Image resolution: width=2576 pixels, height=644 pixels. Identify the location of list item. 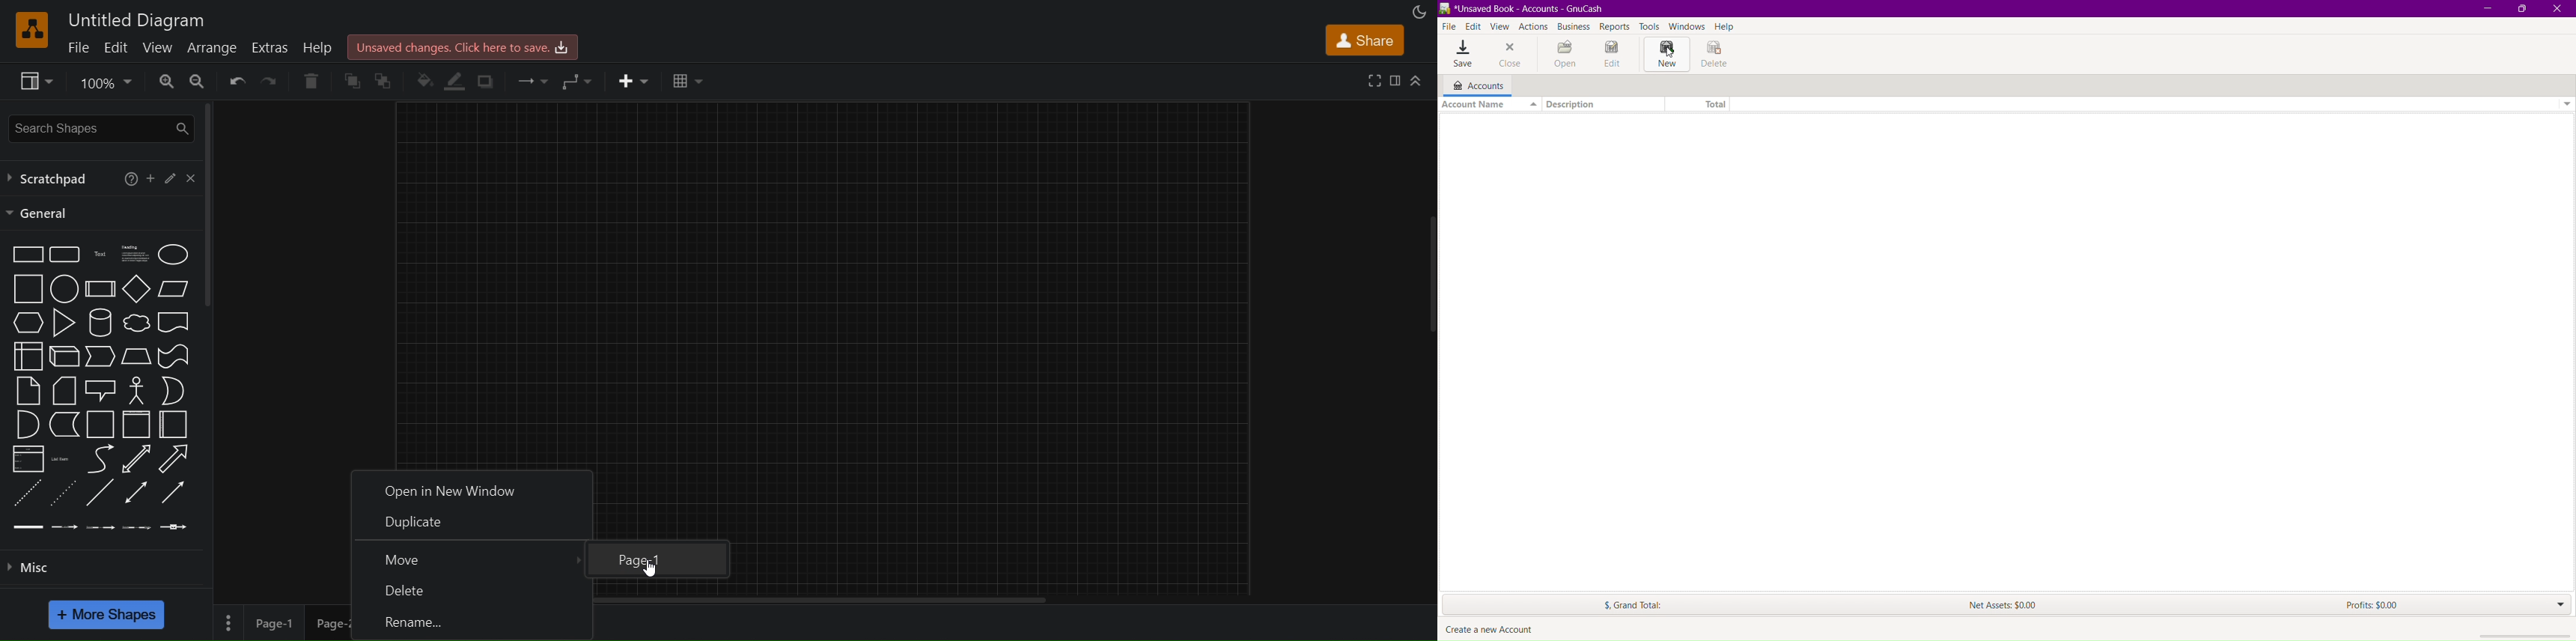
(61, 459).